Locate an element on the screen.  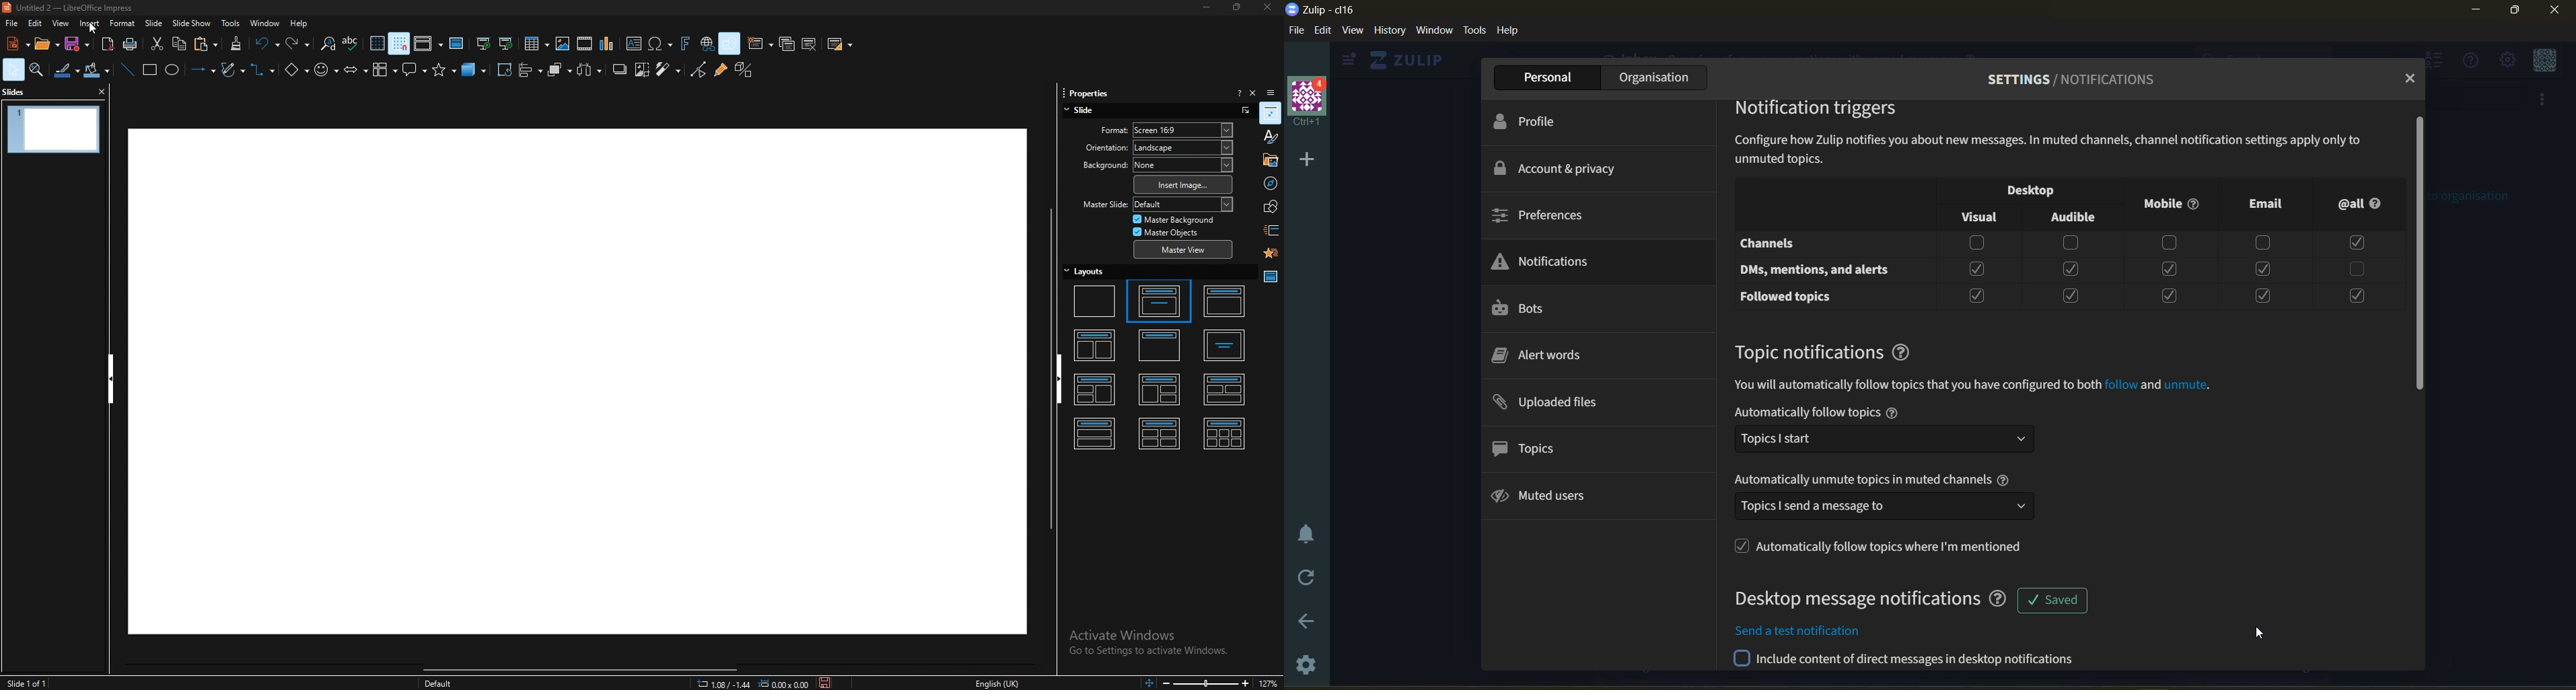
title, 6 content is located at coordinates (1227, 433).